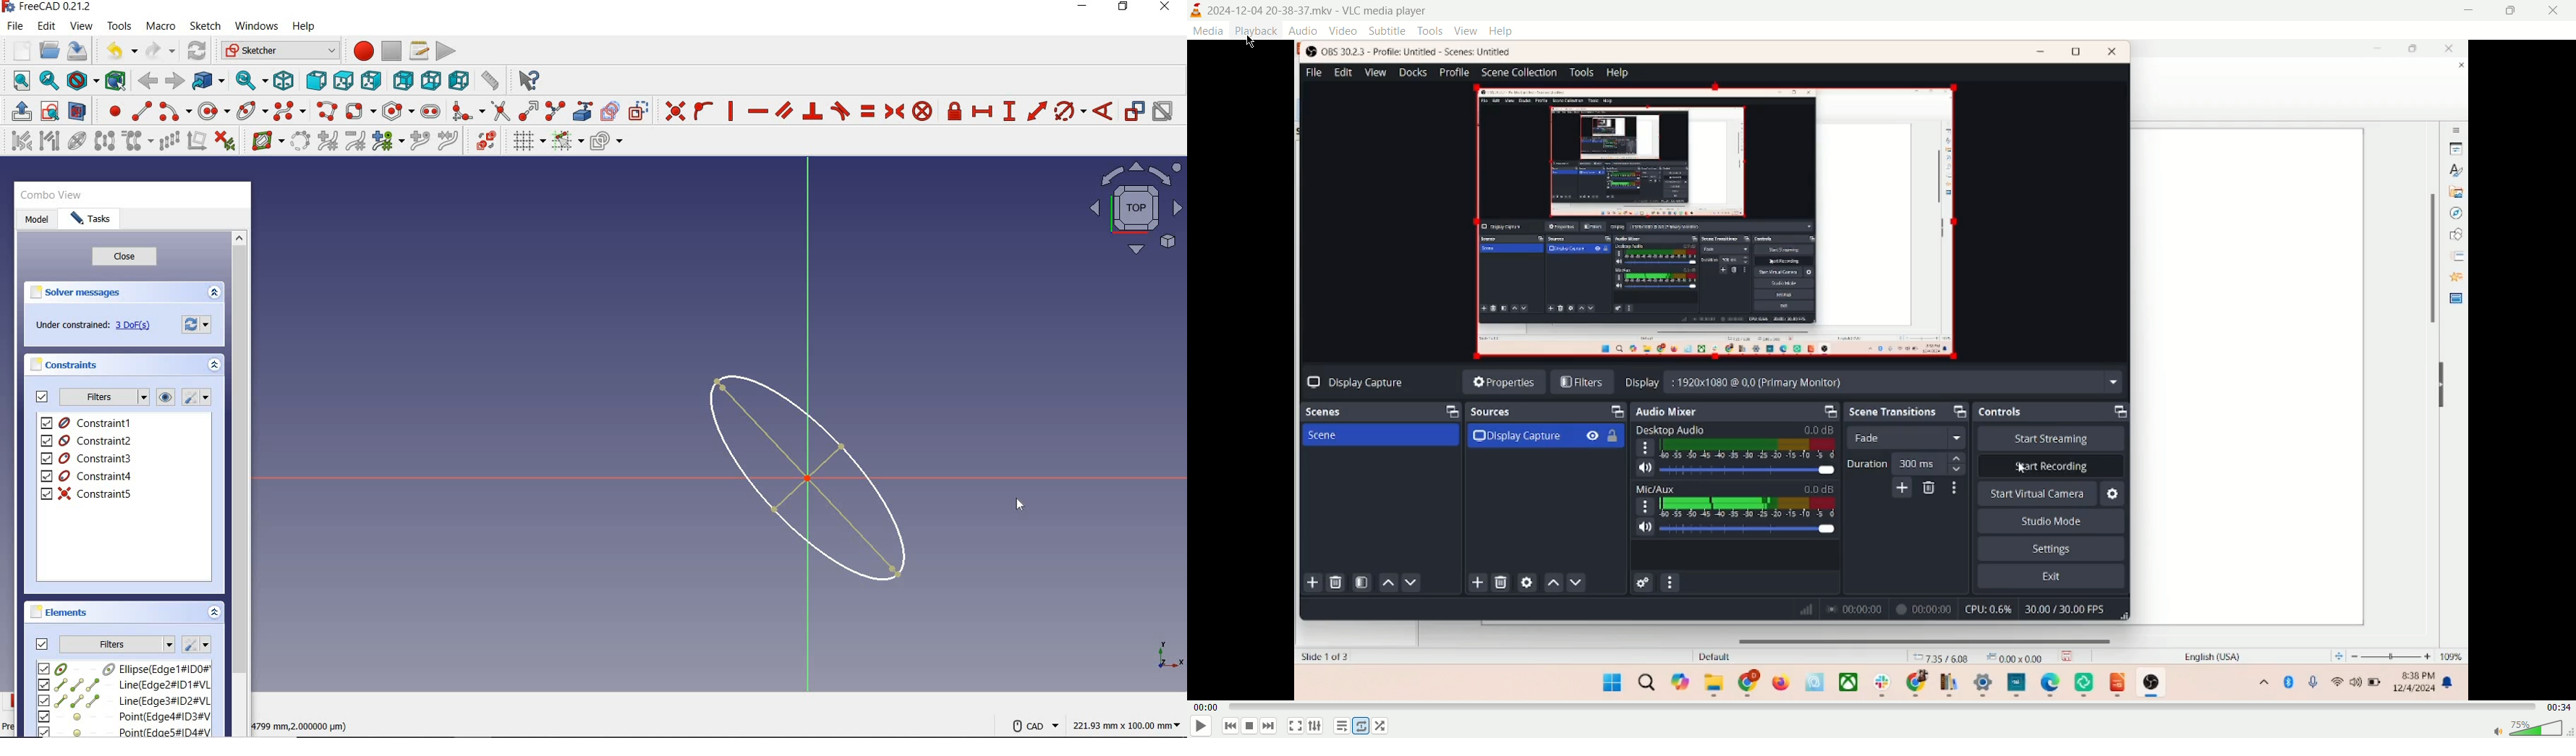  I want to click on constrin lock, so click(956, 111).